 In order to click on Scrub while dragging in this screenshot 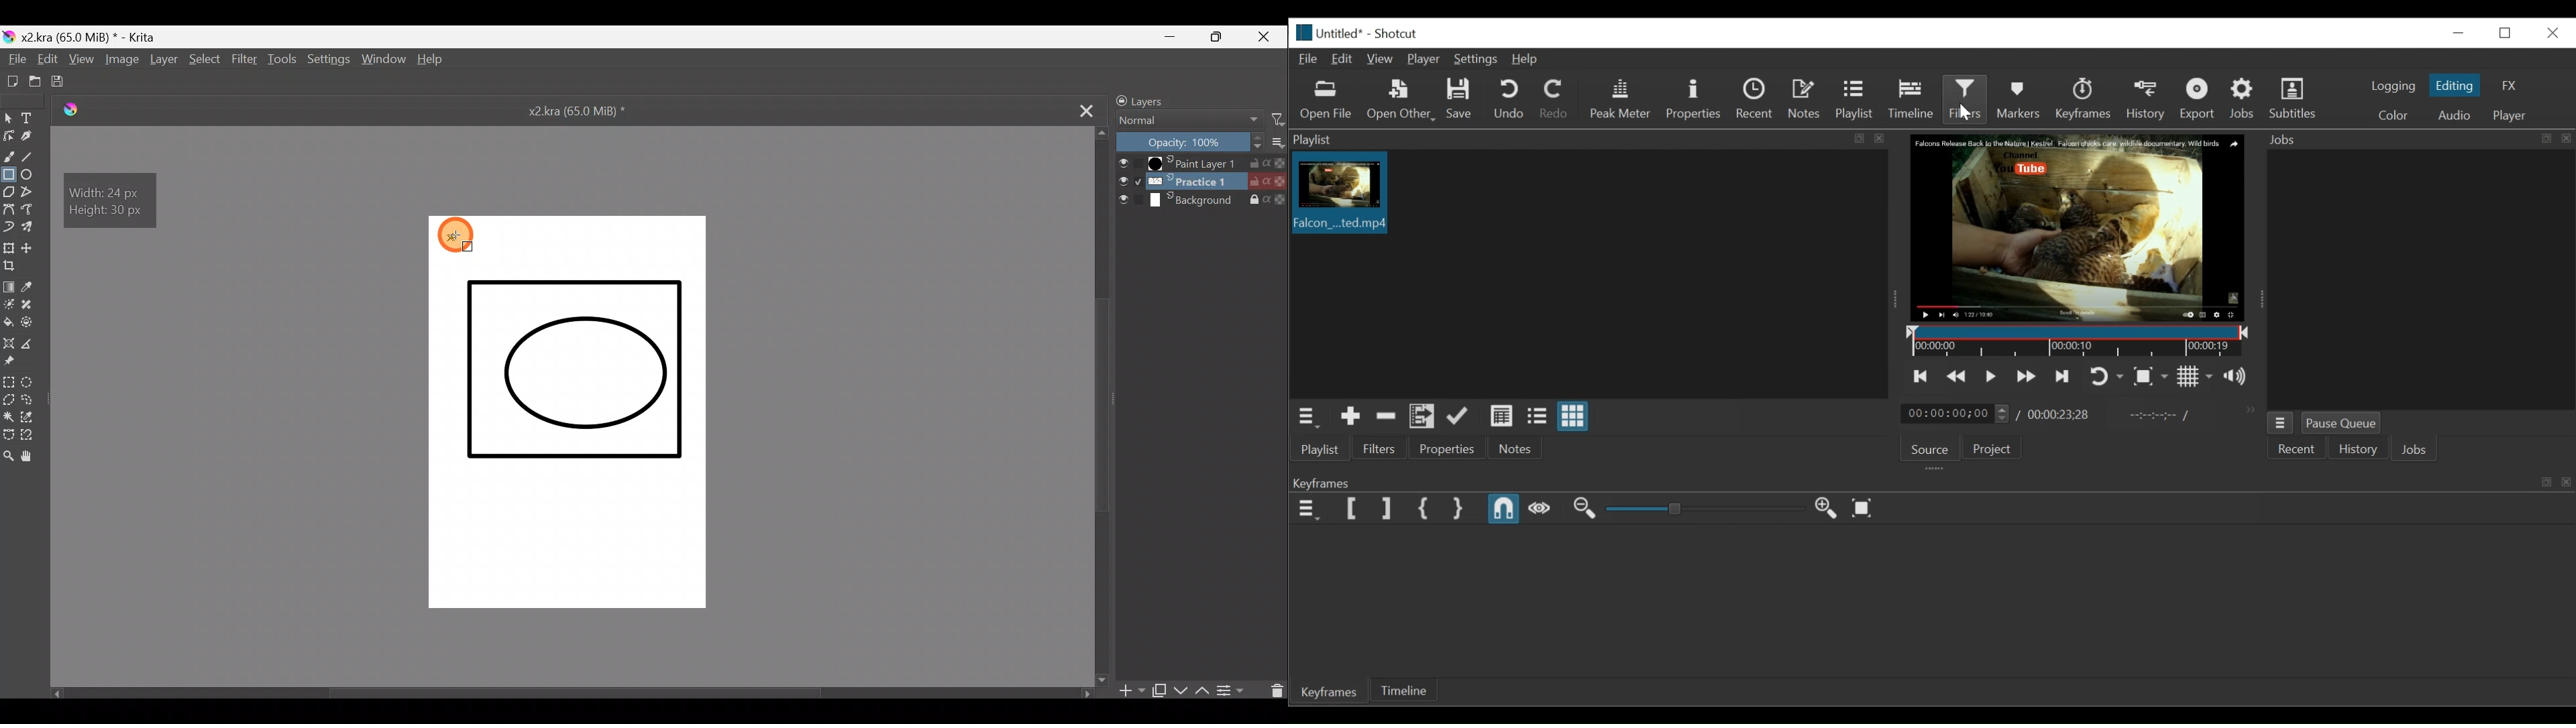, I will do `click(1540, 509)`.